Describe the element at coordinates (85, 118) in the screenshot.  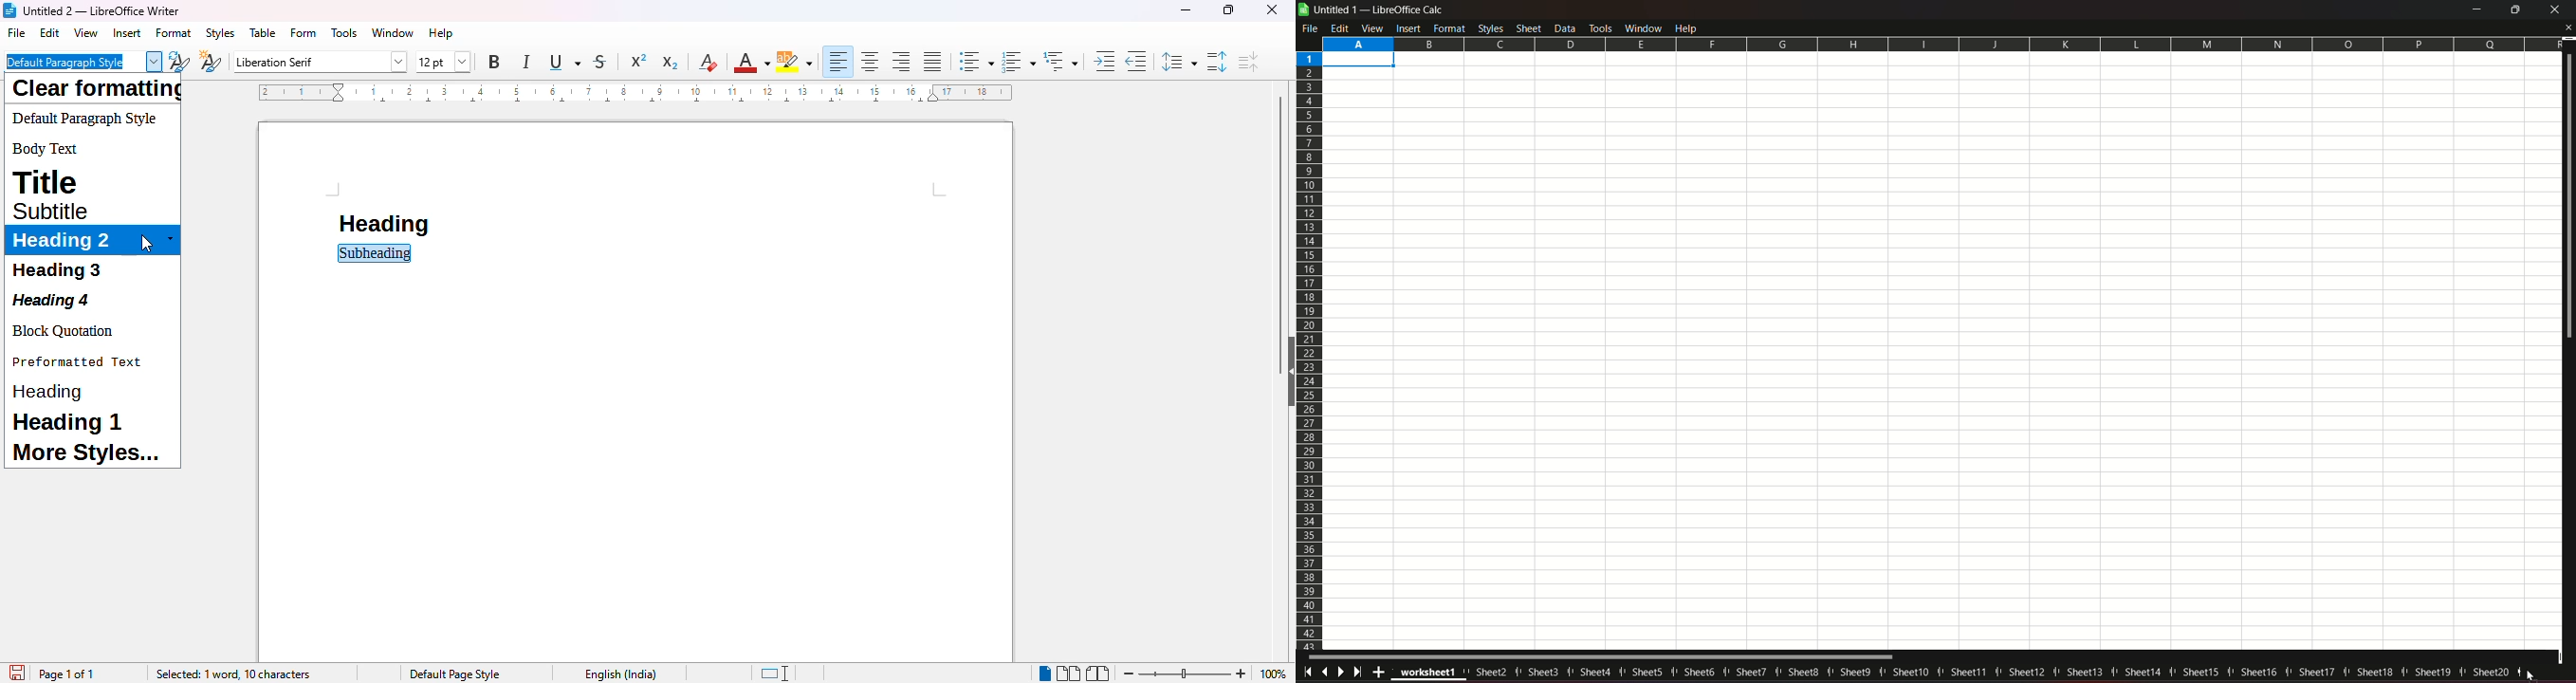
I see `default paragraph style` at that location.